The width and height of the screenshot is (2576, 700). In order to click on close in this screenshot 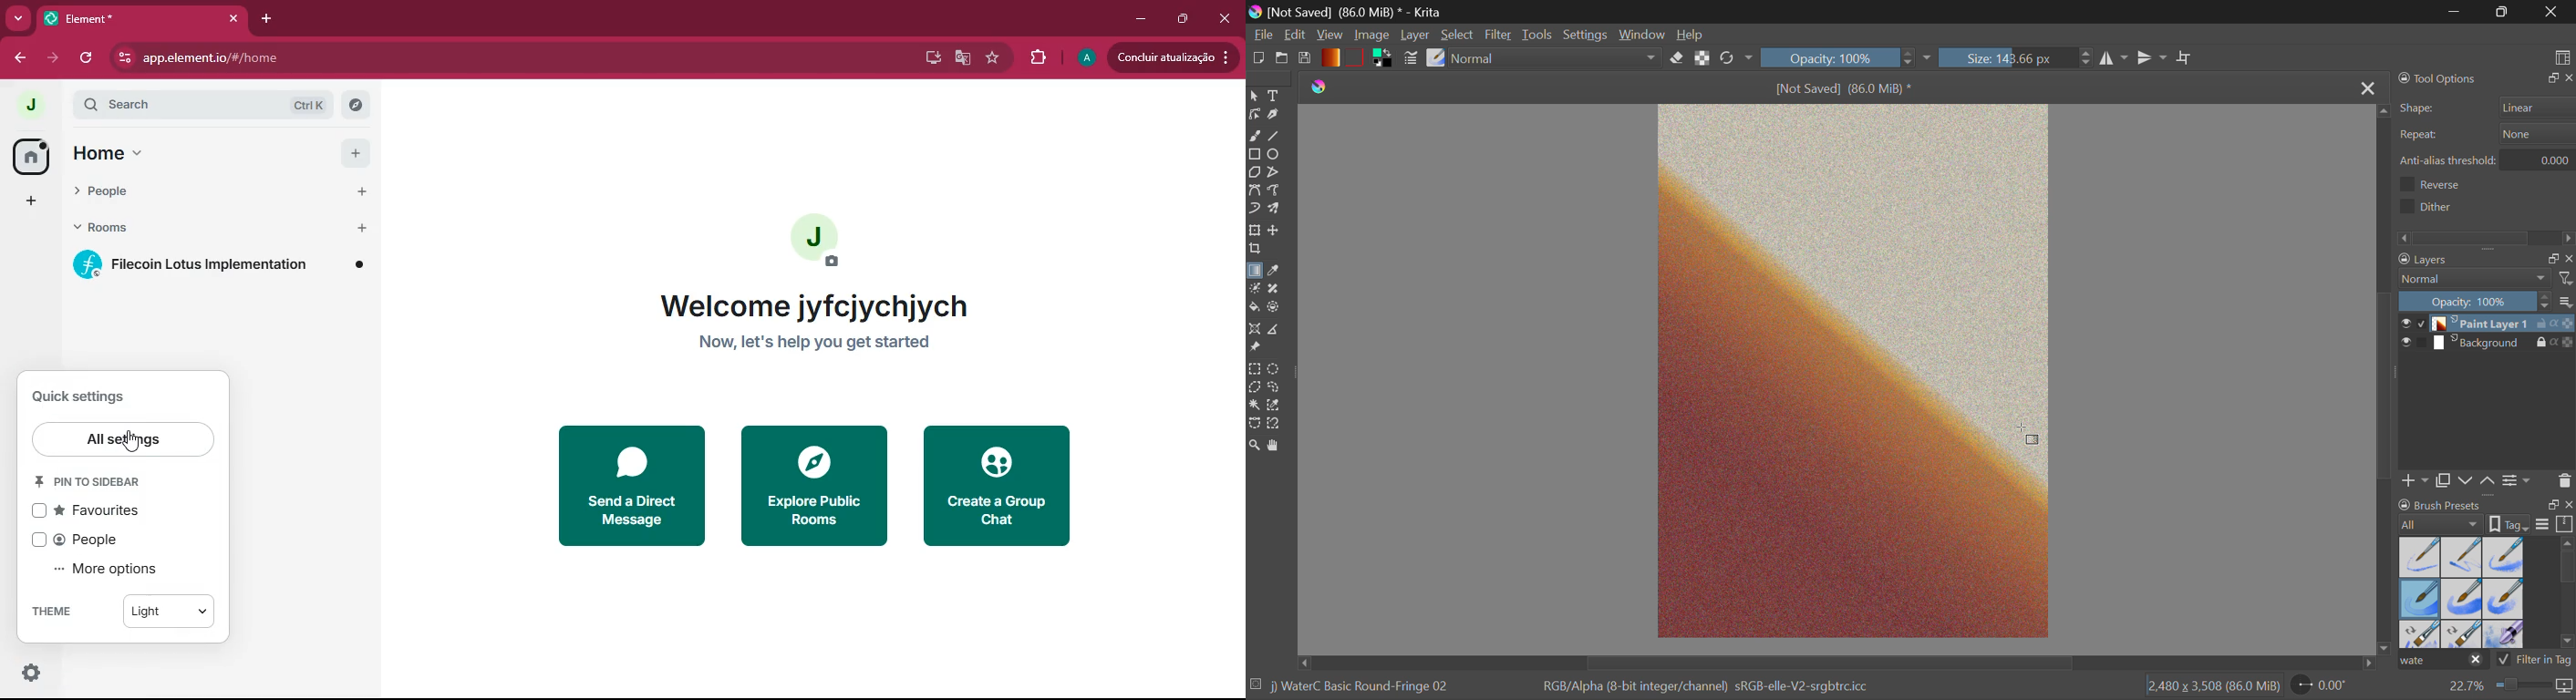, I will do `click(1226, 21)`.